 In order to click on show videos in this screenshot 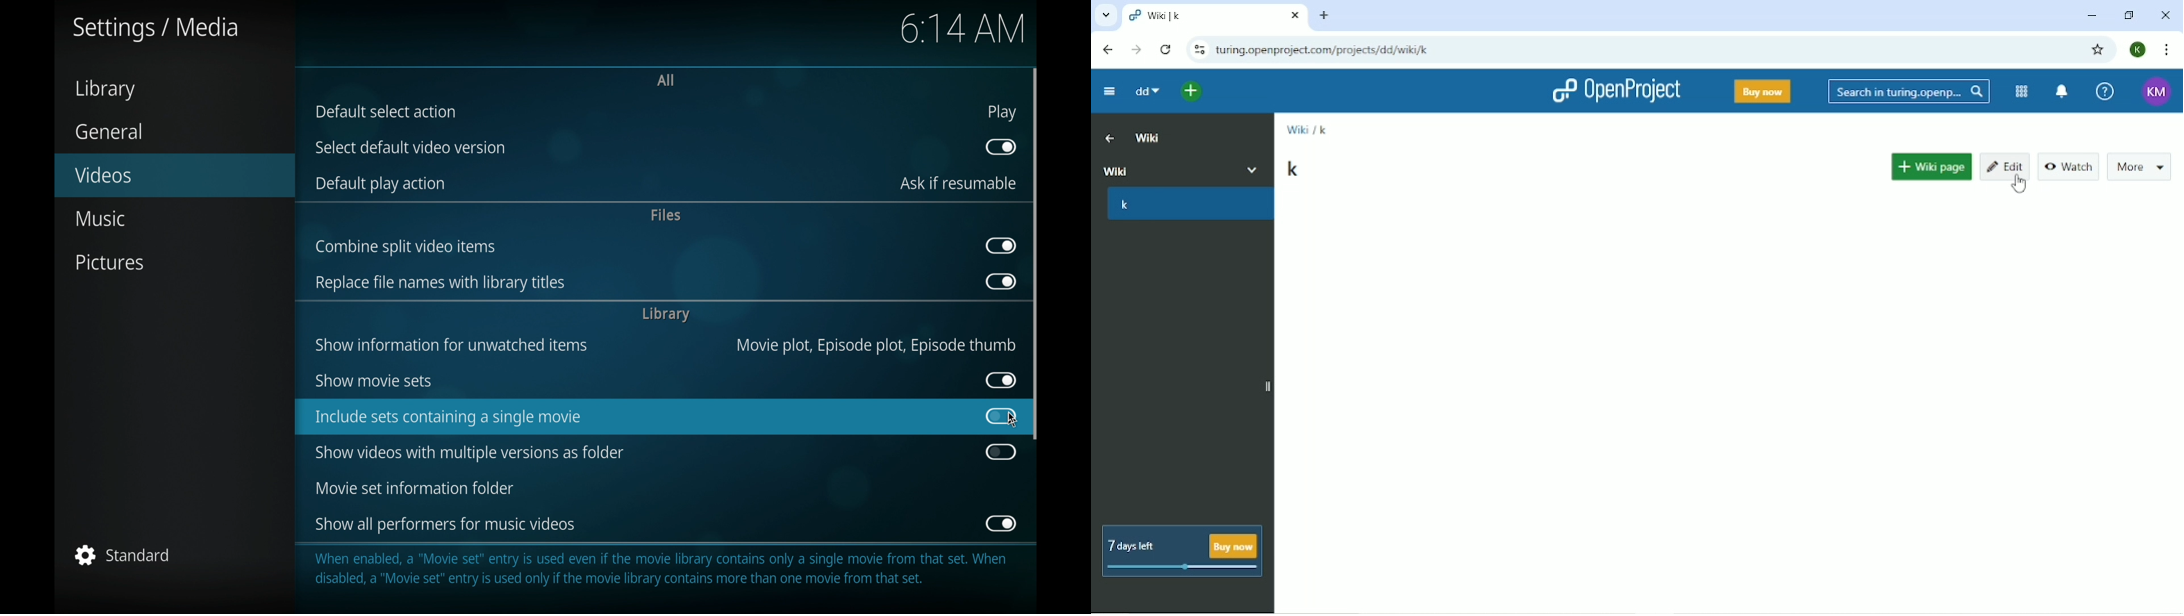, I will do `click(470, 453)`.